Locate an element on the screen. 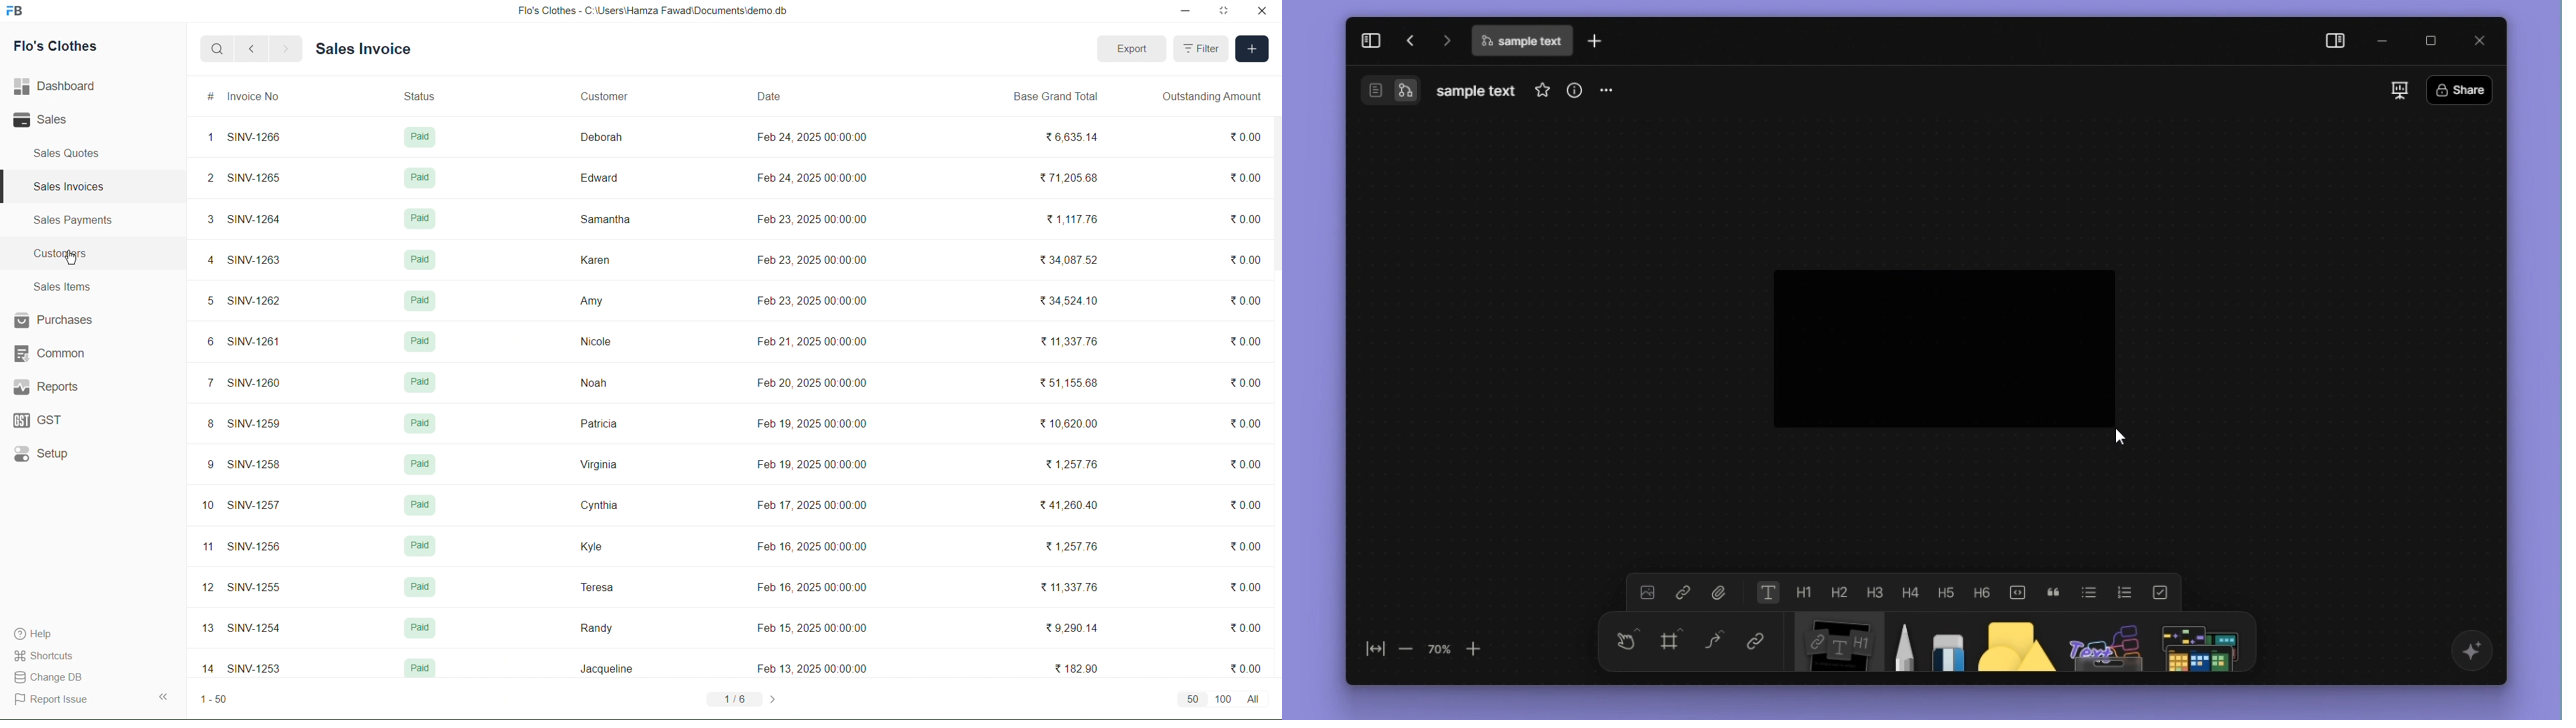 The image size is (2576, 728). Feb 23, 2025 00:00:00 is located at coordinates (810, 216).